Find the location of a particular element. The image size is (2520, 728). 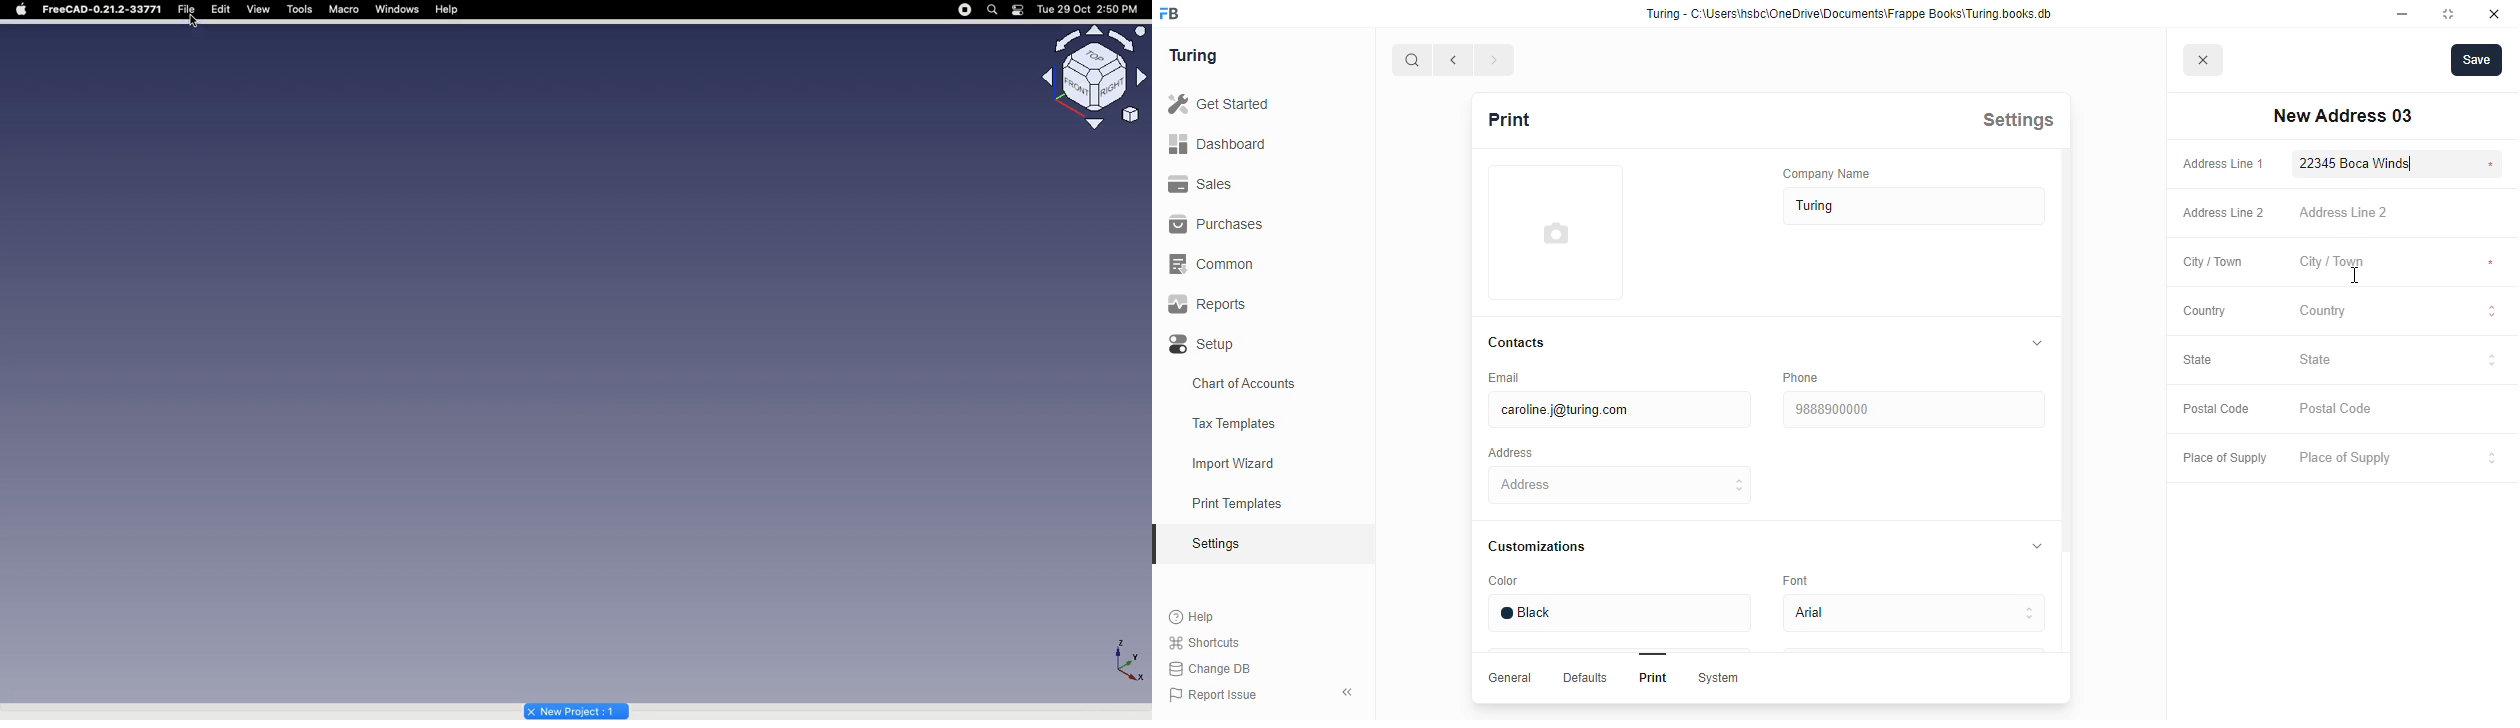

print is located at coordinates (1508, 119).